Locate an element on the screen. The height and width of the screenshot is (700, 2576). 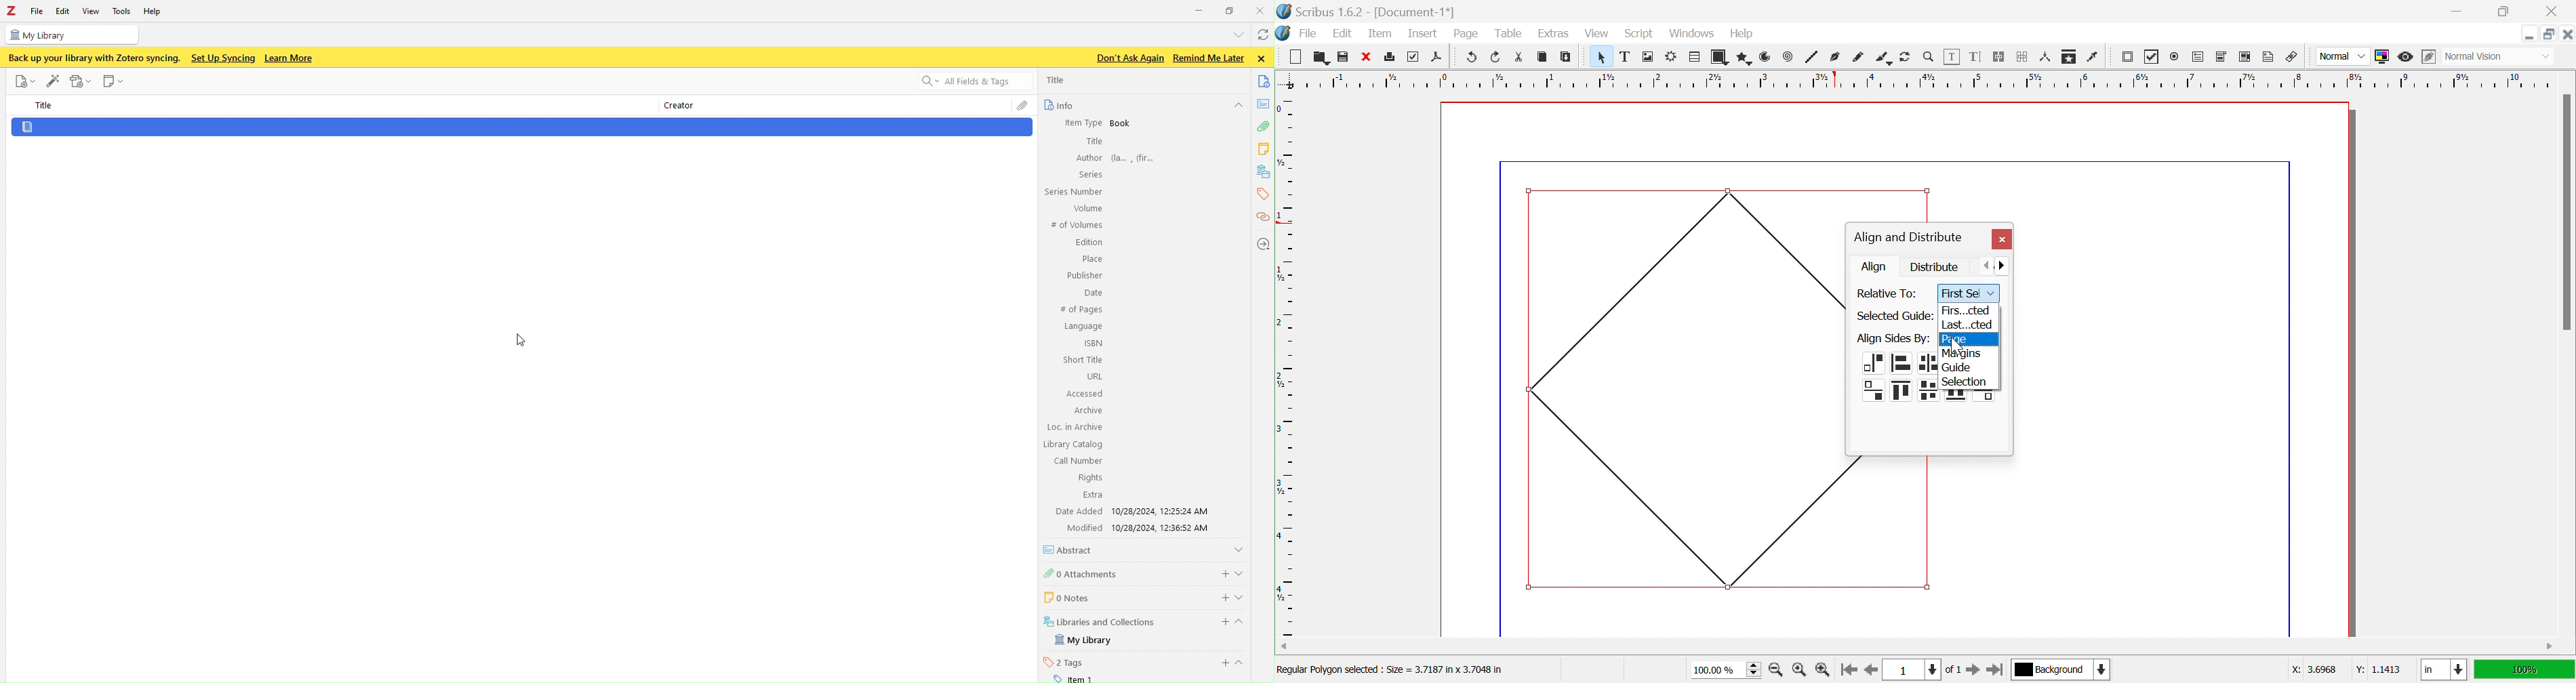
Eye dropper is located at coordinates (2094, 57).